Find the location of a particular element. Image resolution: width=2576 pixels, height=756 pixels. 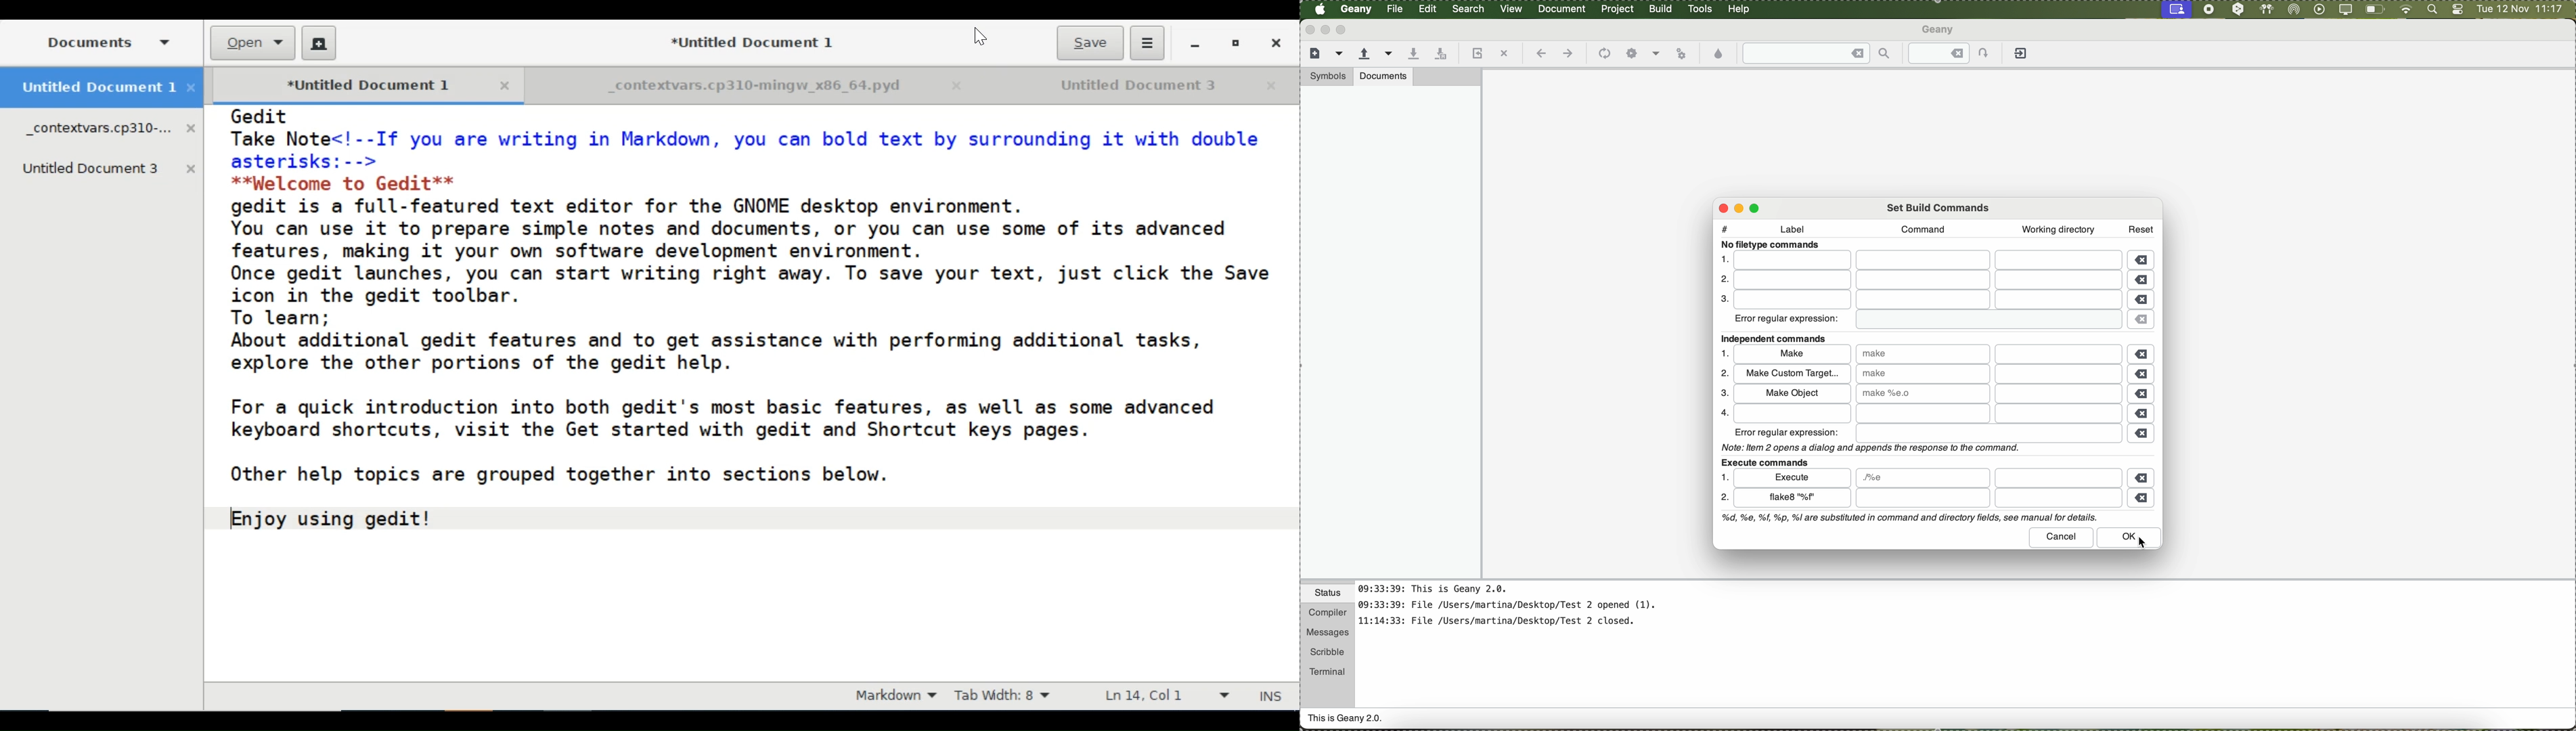

4 is located at coordinates (1722, 412).